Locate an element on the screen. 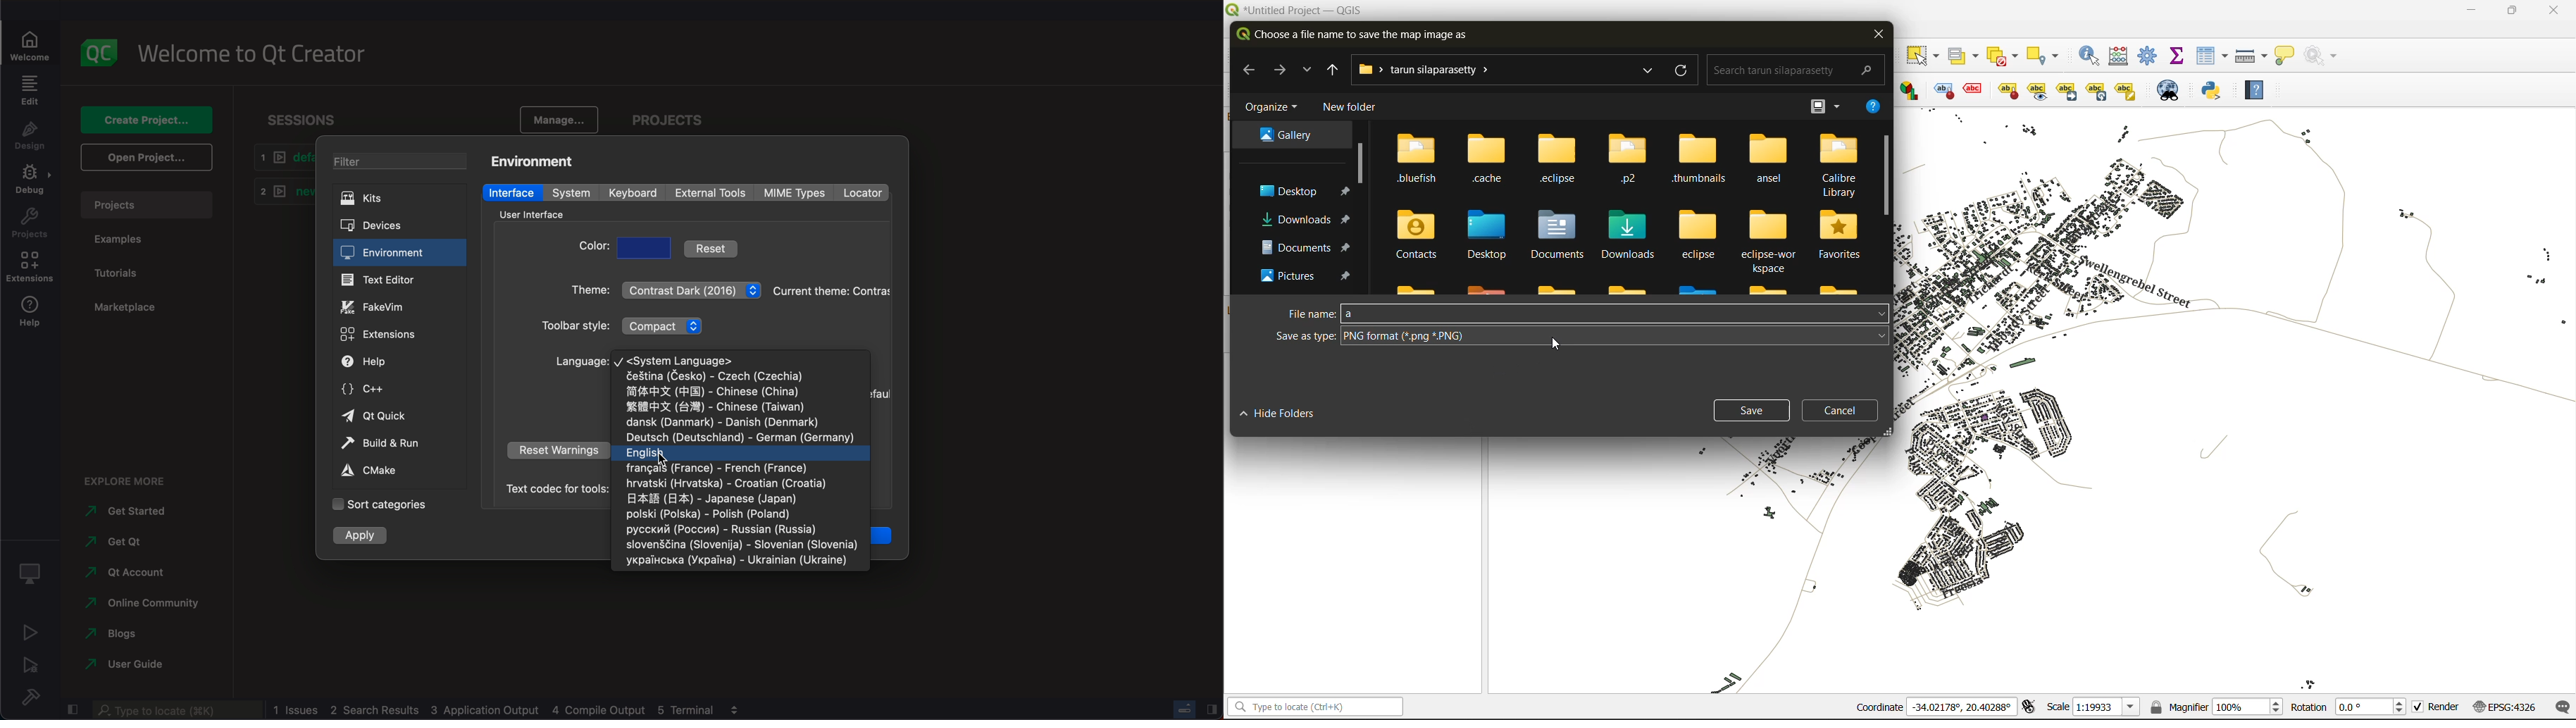  identify features is located at coordinates (2091, 55).